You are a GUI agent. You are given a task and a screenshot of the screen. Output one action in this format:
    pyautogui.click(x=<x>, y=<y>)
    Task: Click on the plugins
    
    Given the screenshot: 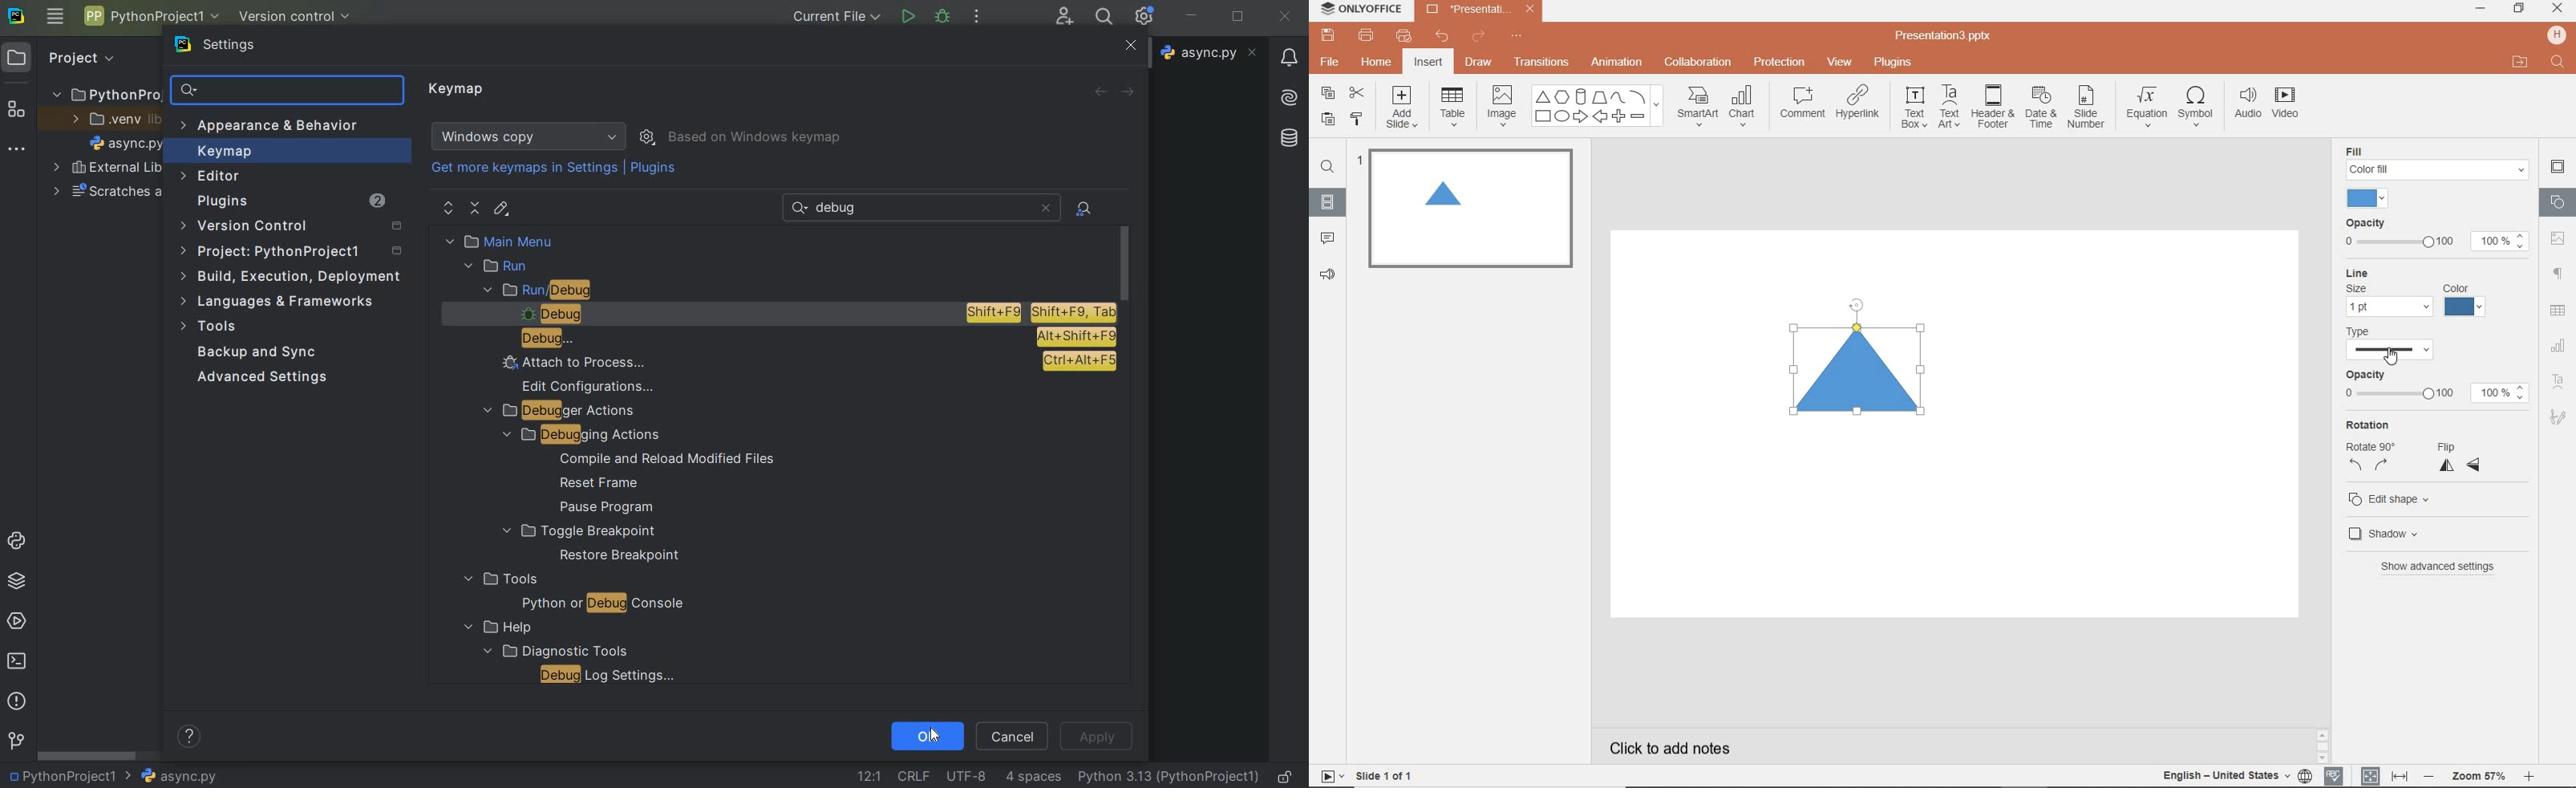 What is the action you would take?
    pyautogui.click(x=290, y=203)
    